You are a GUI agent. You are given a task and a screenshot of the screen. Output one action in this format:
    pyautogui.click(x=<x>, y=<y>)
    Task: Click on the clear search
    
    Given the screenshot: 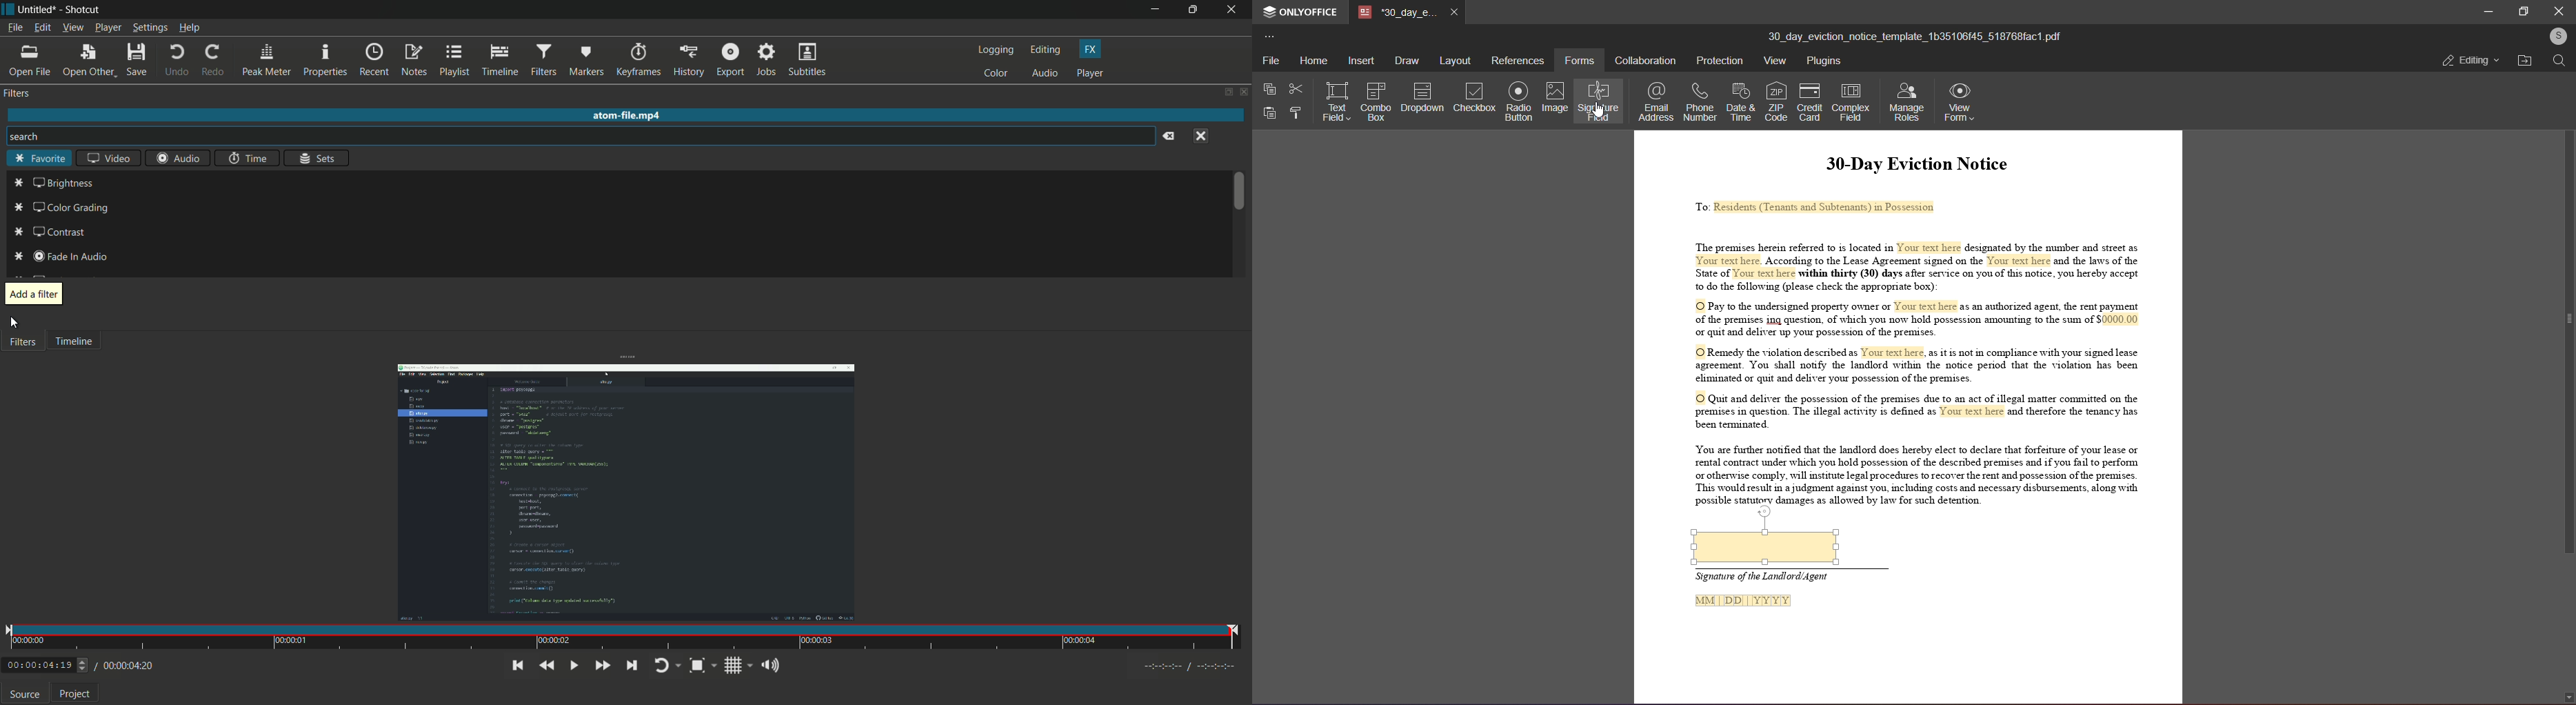 What is the action you would take?
    pyautogui.click(x=1170, y=136)
    